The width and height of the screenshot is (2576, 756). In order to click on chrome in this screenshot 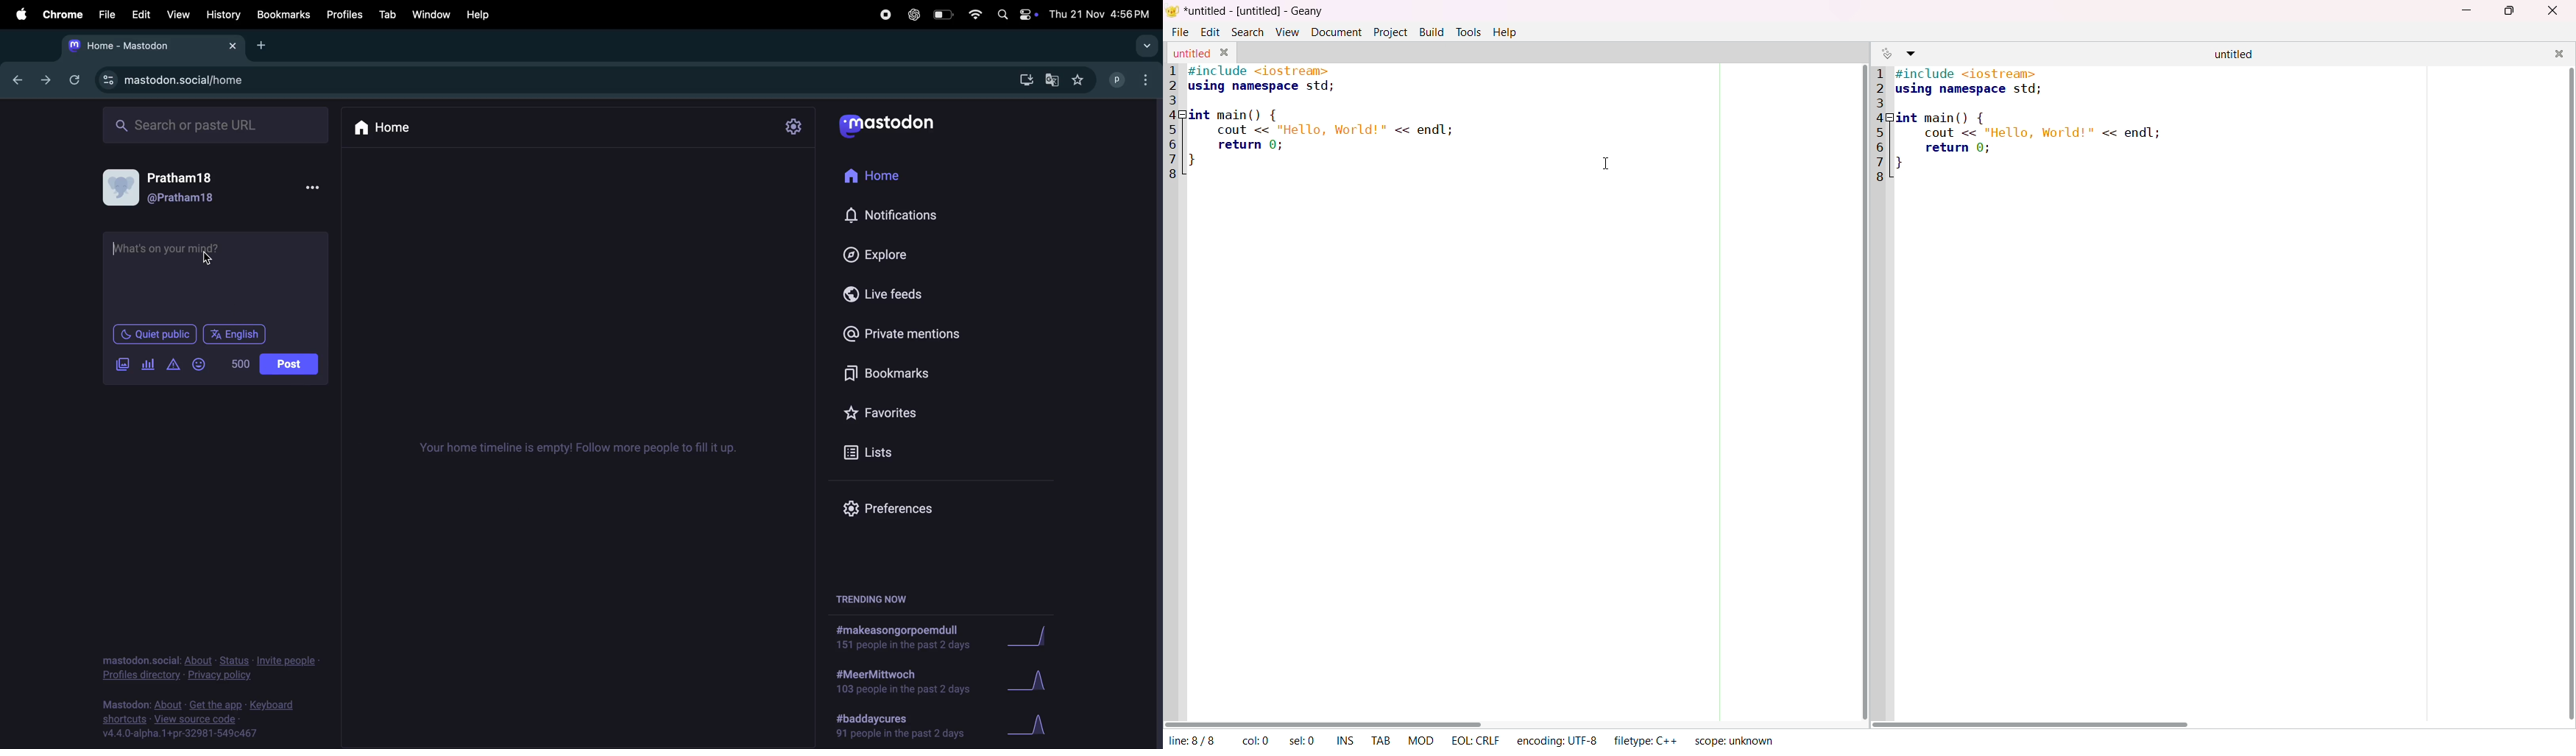, I will do `click(59, 14)`.